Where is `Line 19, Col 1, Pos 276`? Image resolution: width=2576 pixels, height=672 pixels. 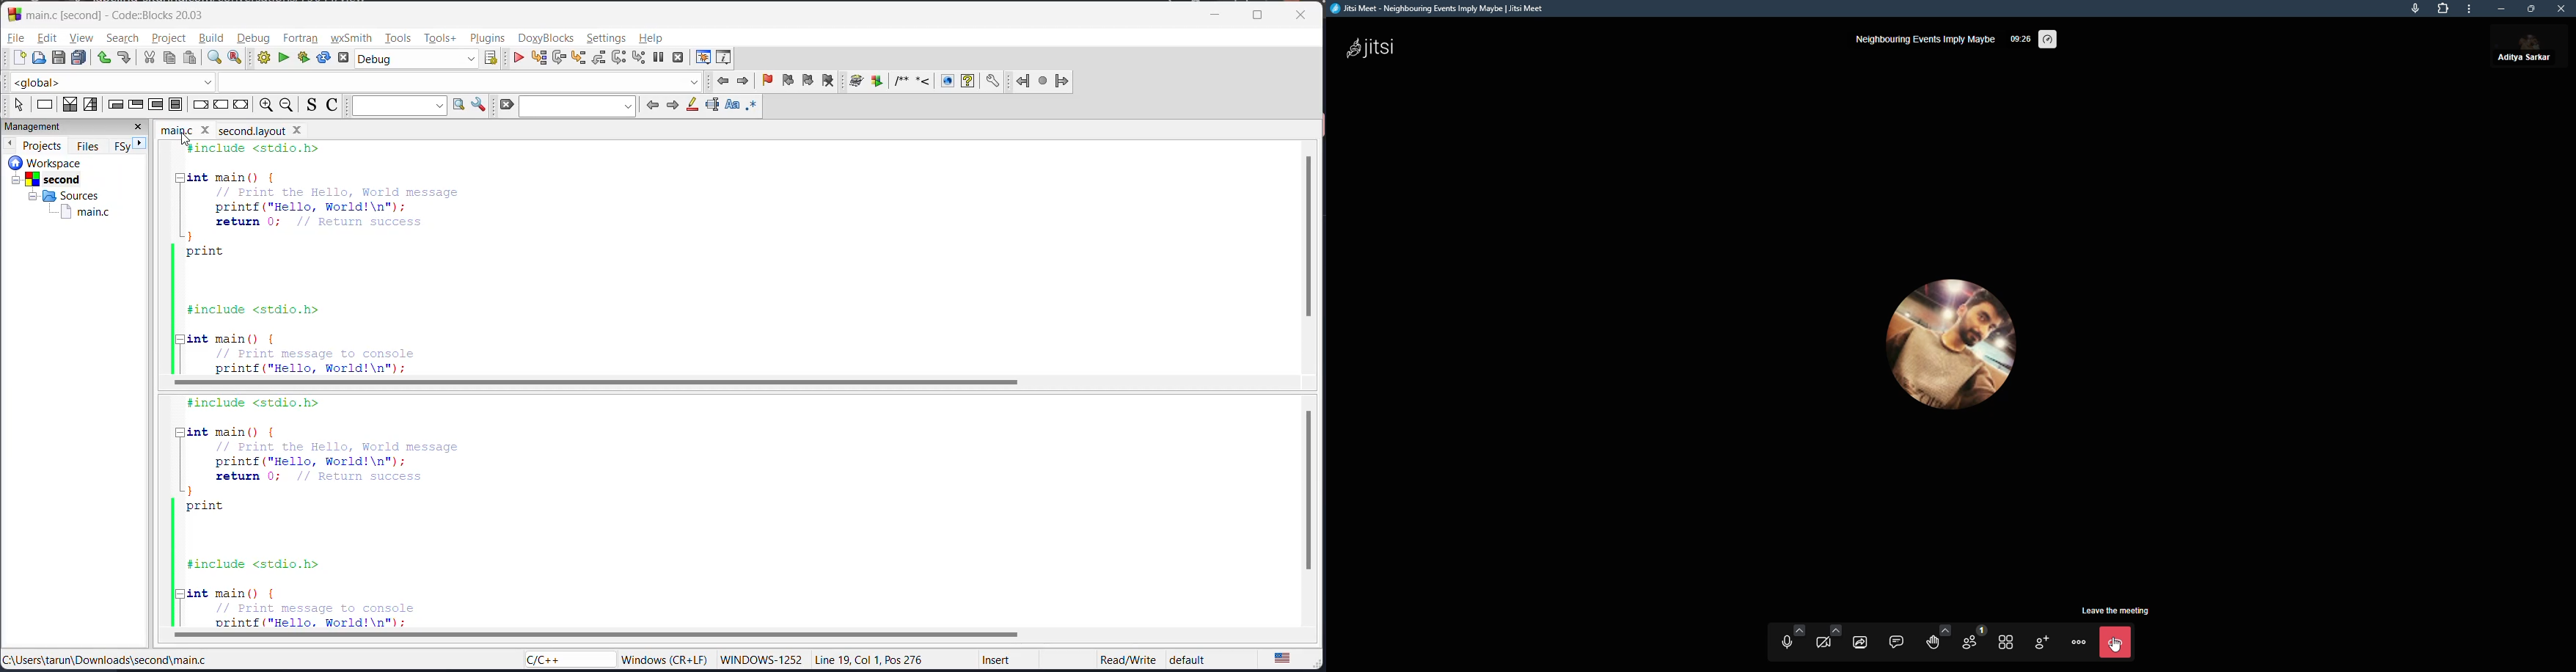 Line 19, Col 1, Pos 276 is located at coordinates (871, 660).